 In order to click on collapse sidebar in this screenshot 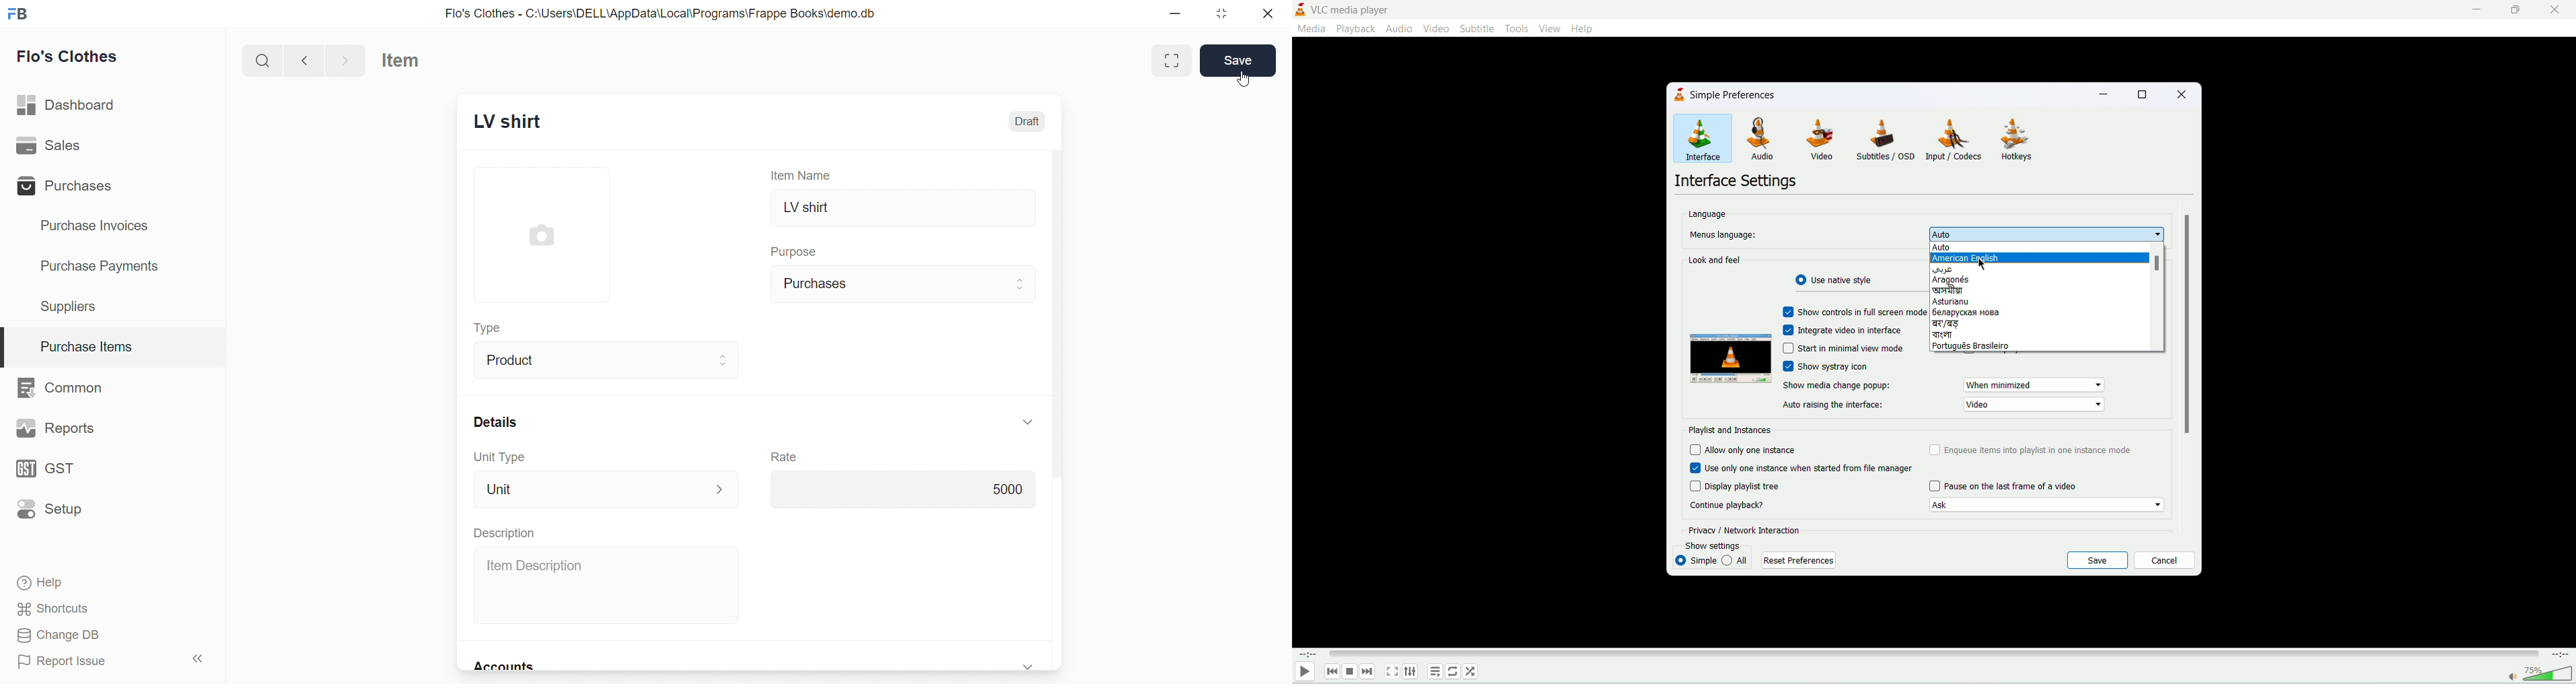, I will do `click(203, 660)`.